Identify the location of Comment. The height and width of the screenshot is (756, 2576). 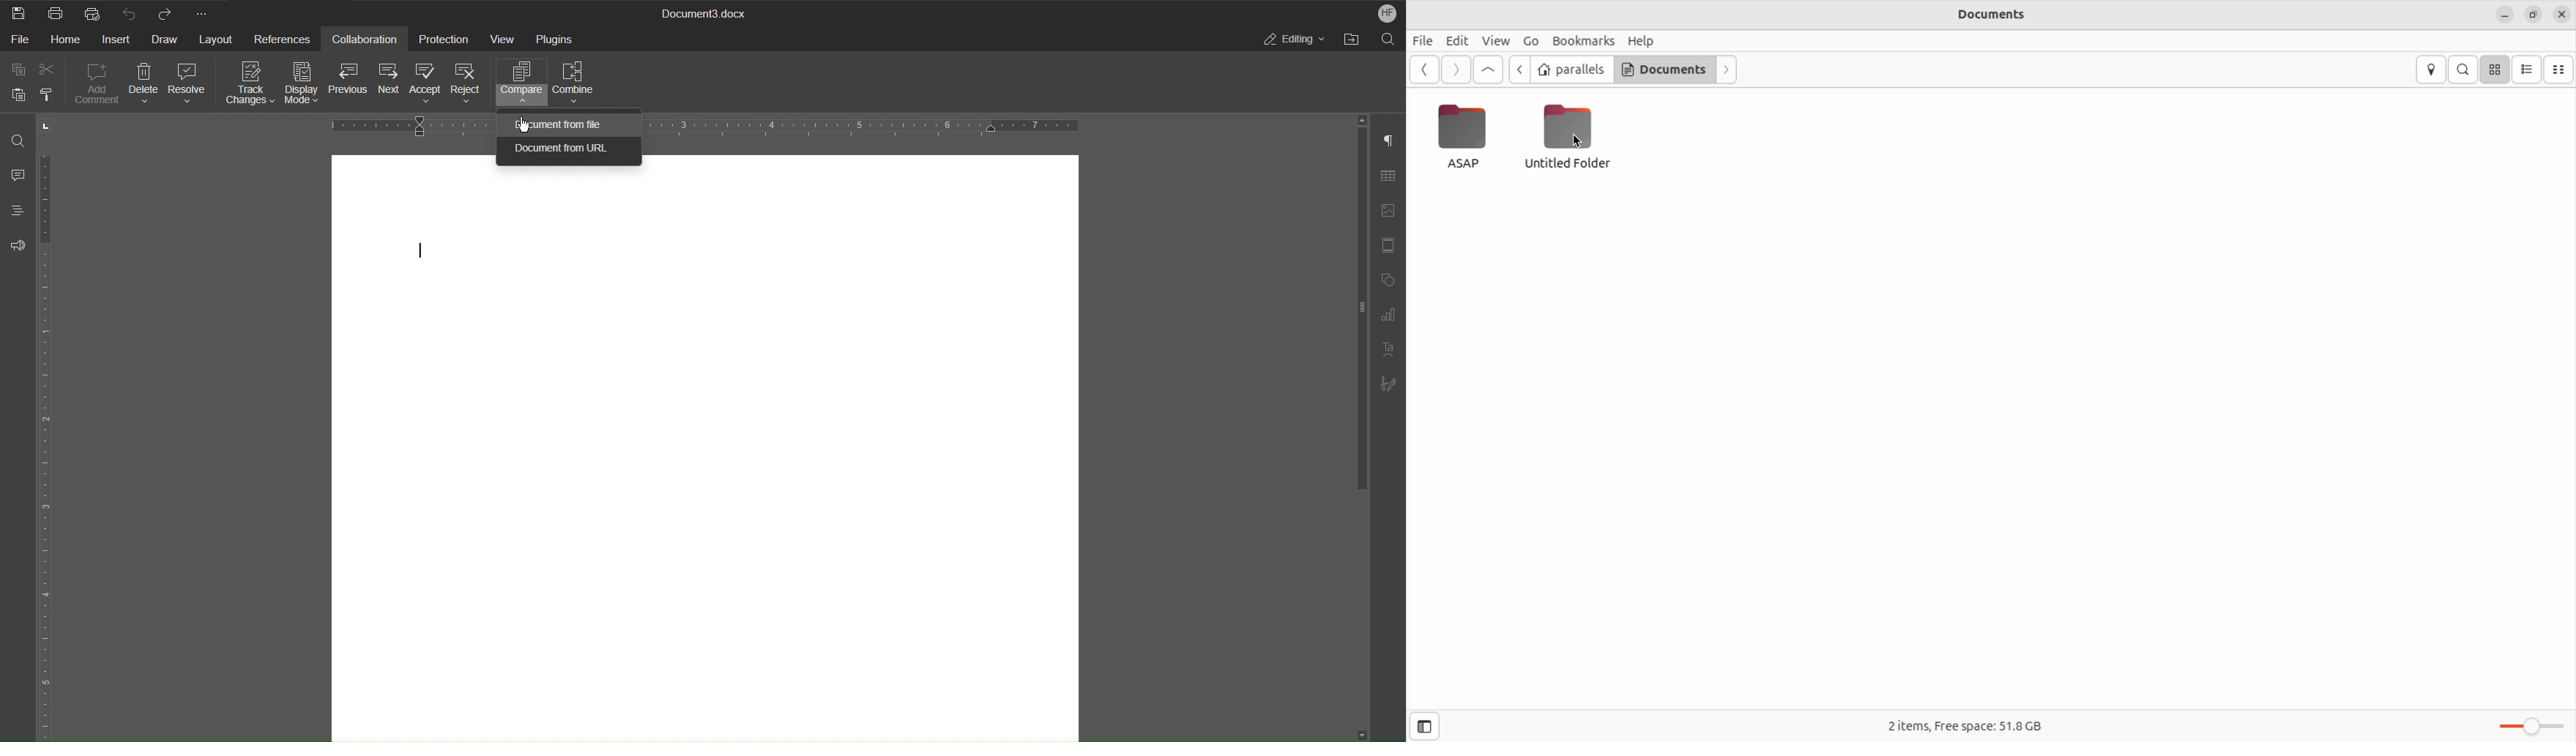
(18, 172).